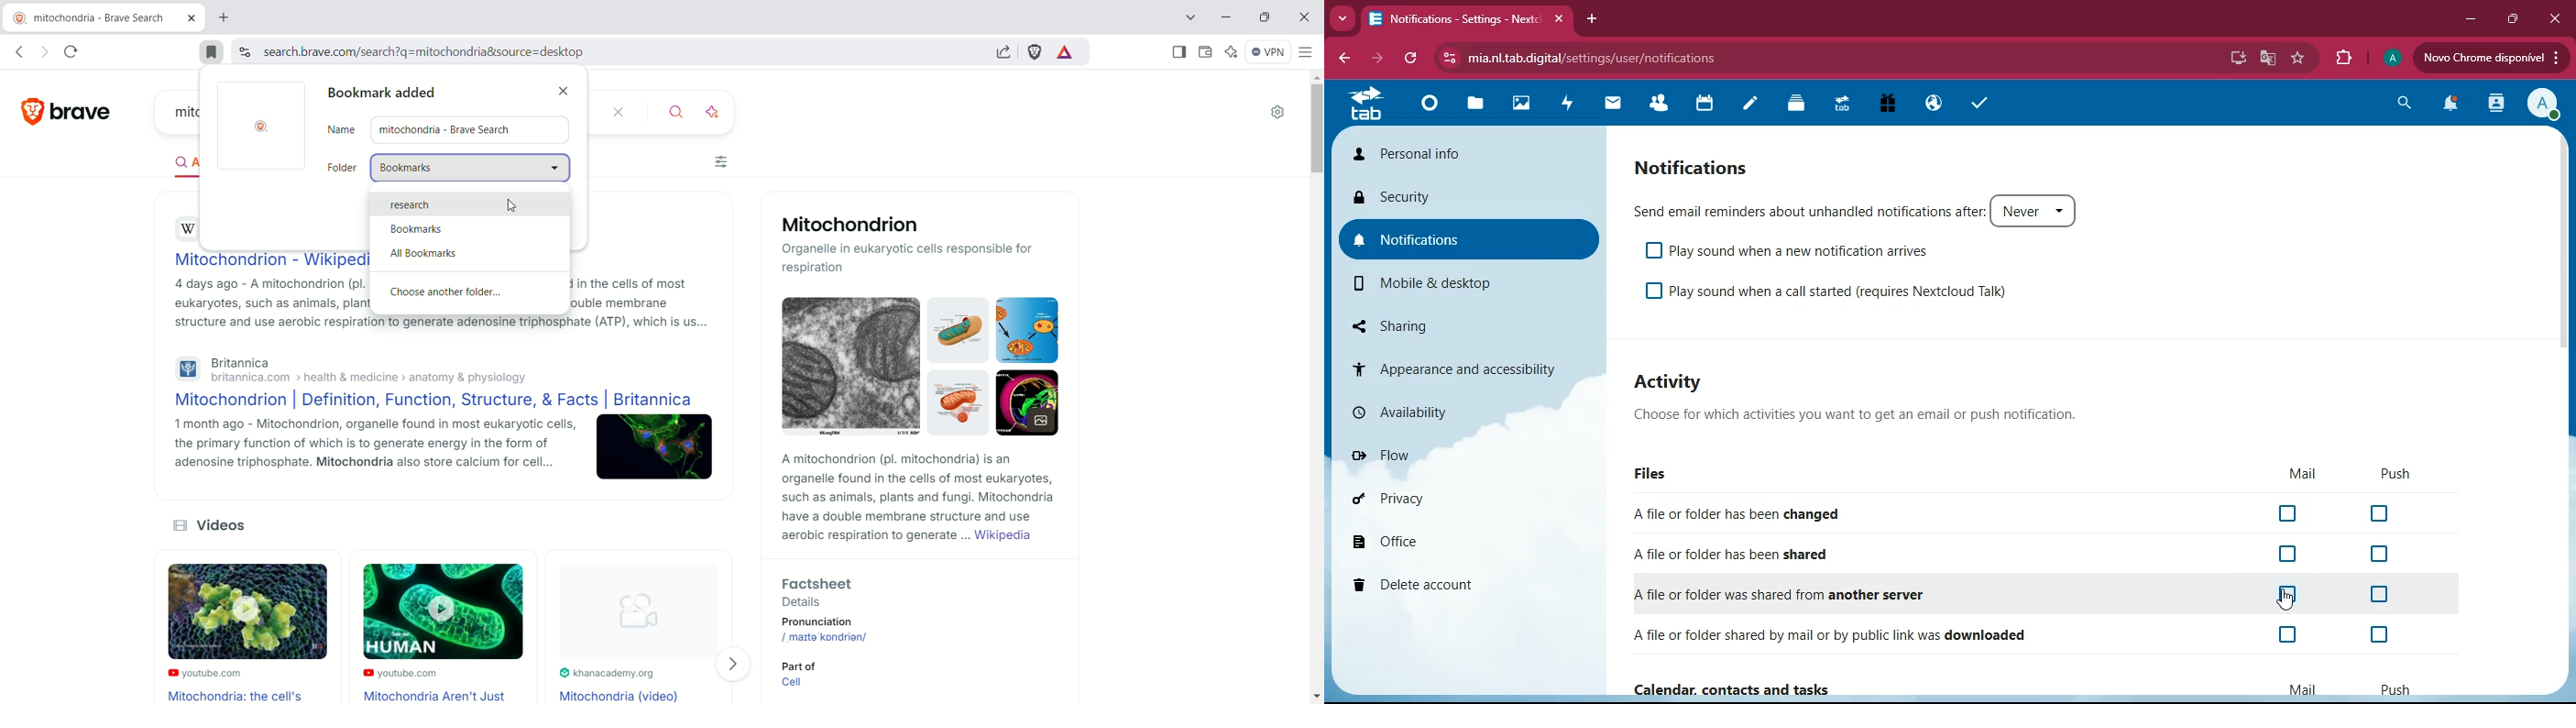 The height and width of the screenshot is (728, 2576). I want to click on desktop, so click(2233, 59).